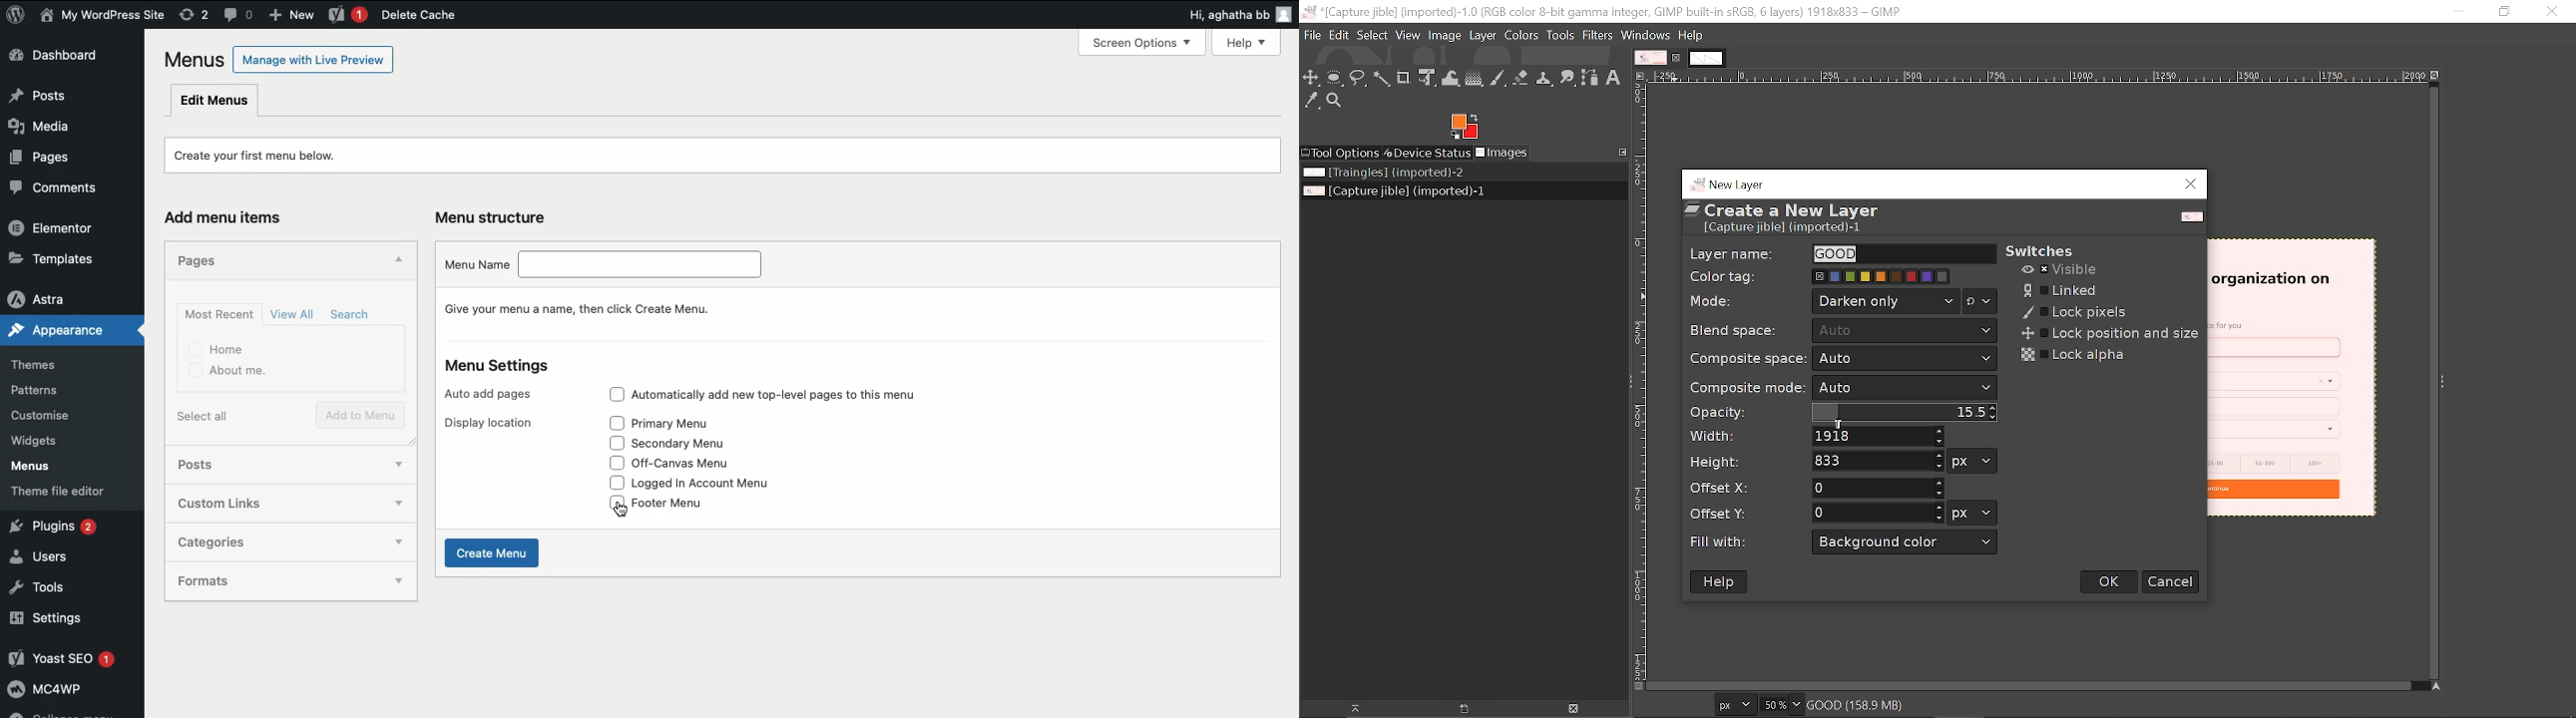 The height and width of the screenshot is (728, 2576). Describe the element at coordinates (52, 334) in the screenshot. I see `Appearance` at that location.